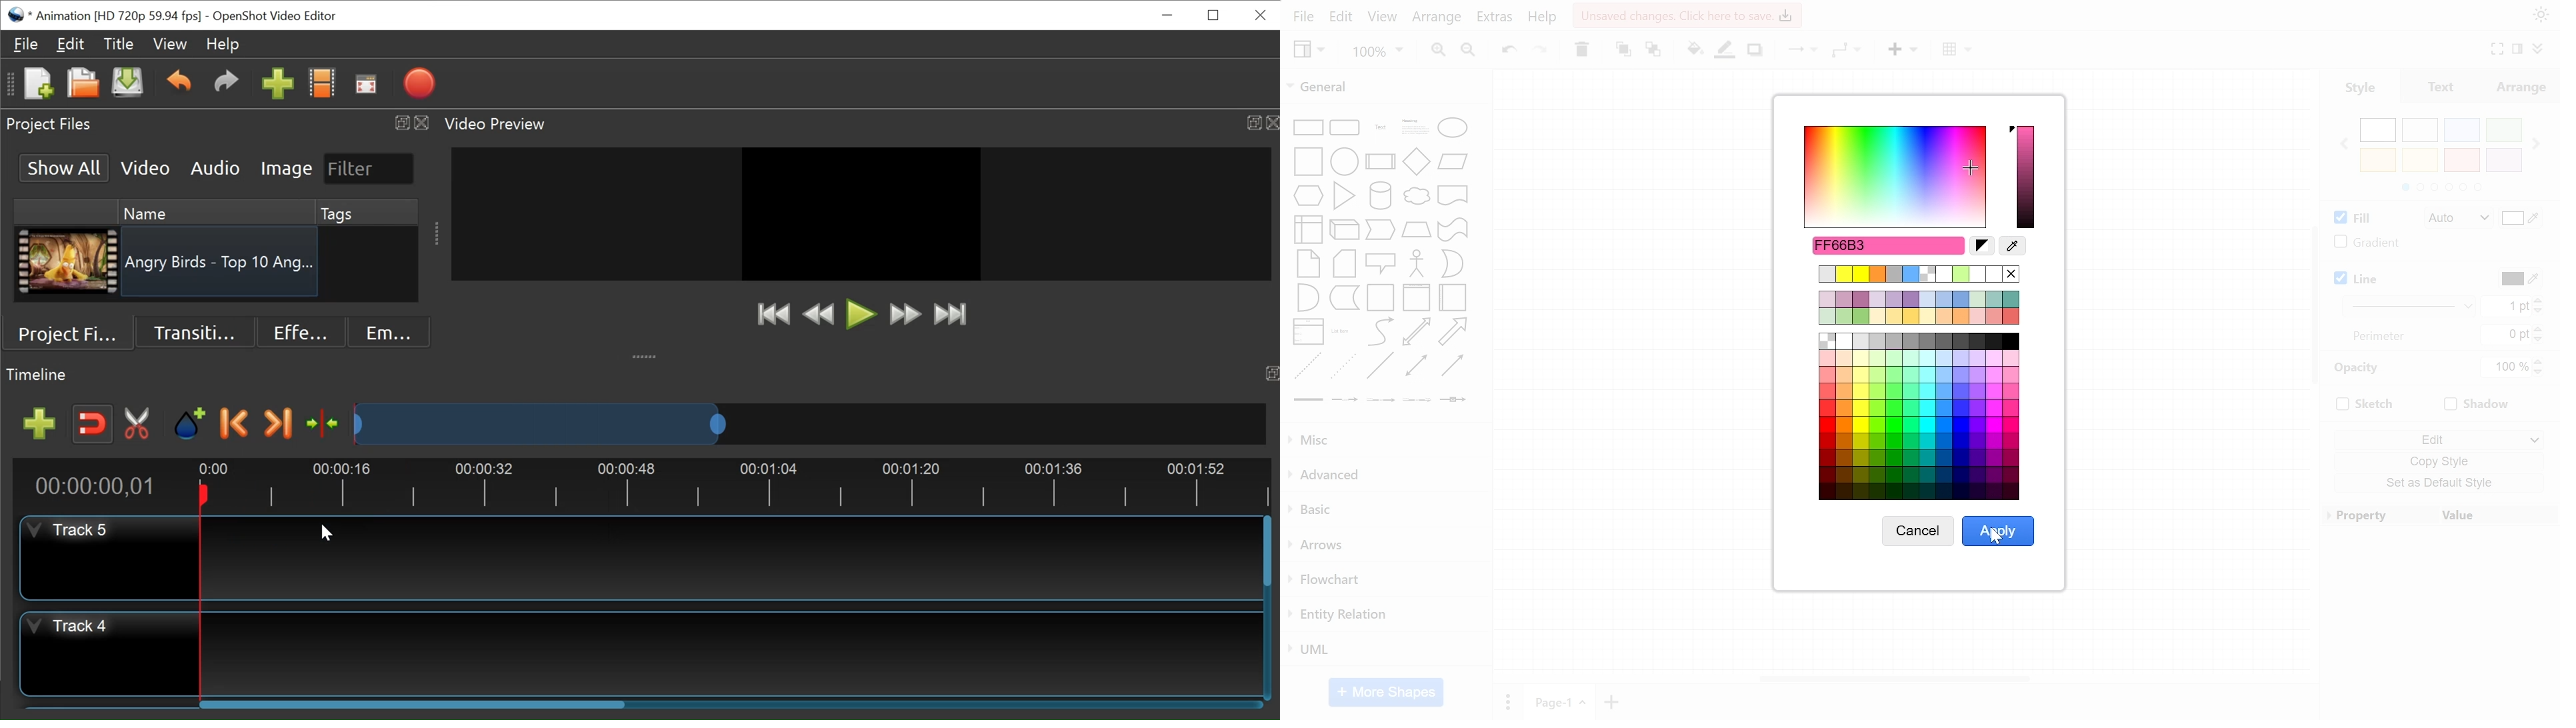  What do you see at coordinates (1983, 246) in the screenshot?
I see `Reset color` at bounding box center [1983, 246].